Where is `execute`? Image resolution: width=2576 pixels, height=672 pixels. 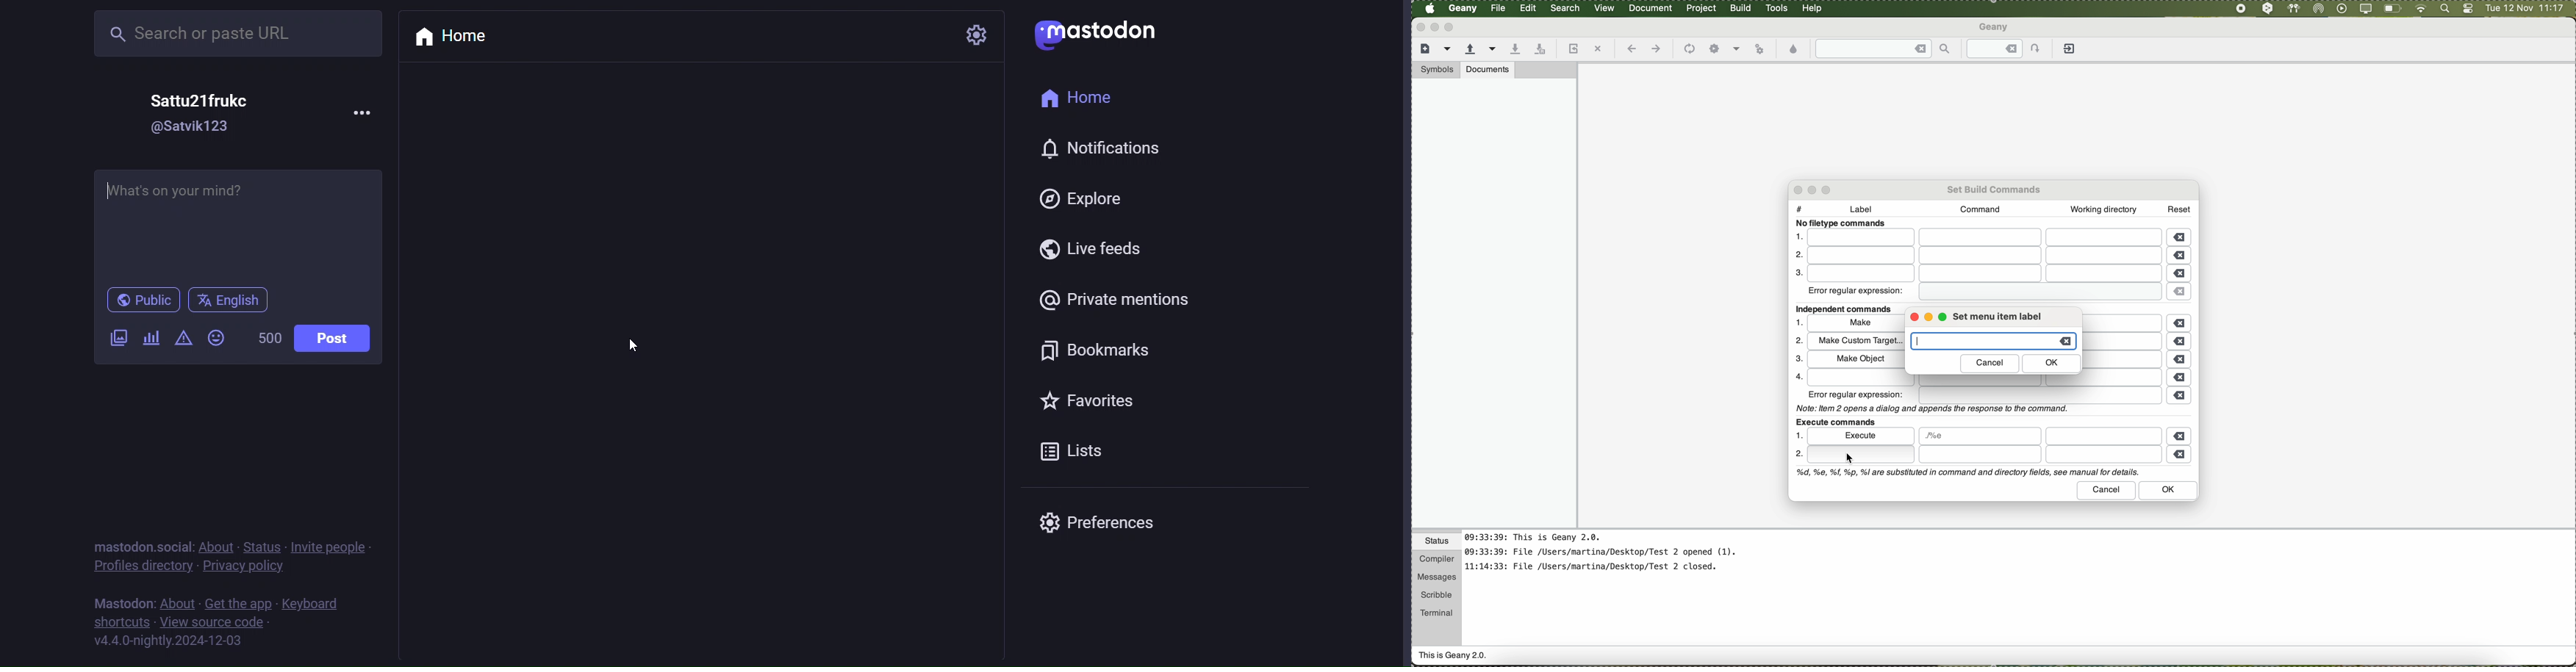 execute is located at coordinates (1862, 435).